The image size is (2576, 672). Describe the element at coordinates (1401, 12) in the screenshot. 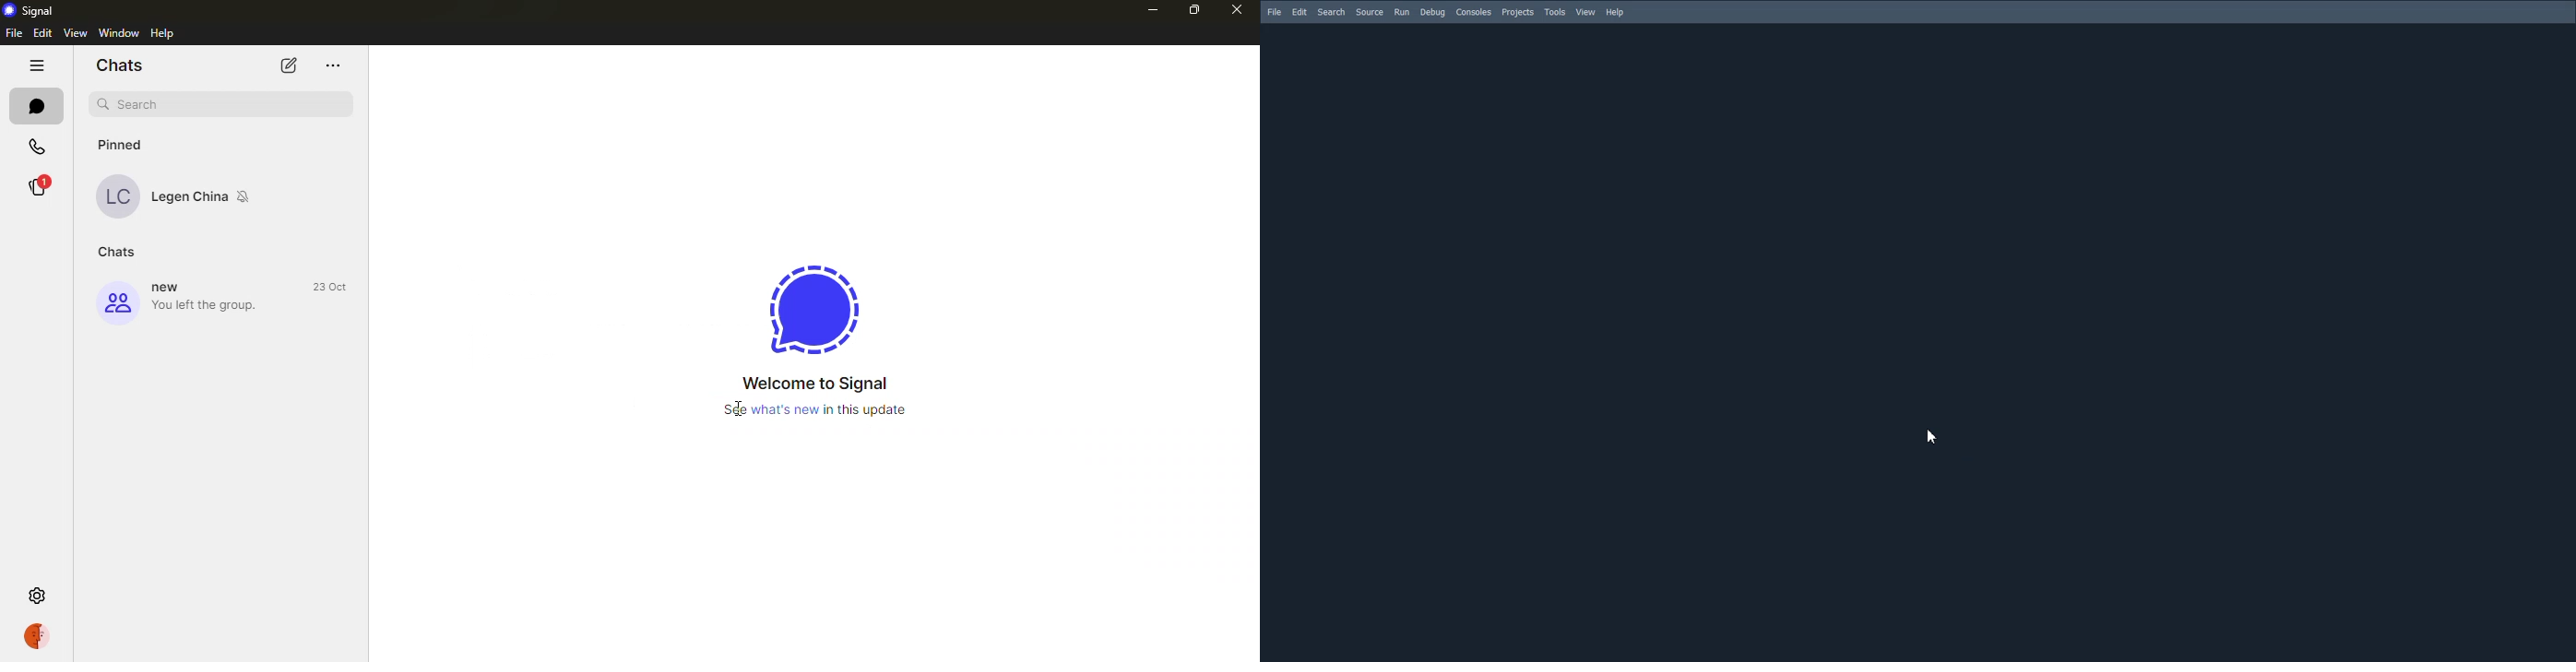

I see `Run` at that location.